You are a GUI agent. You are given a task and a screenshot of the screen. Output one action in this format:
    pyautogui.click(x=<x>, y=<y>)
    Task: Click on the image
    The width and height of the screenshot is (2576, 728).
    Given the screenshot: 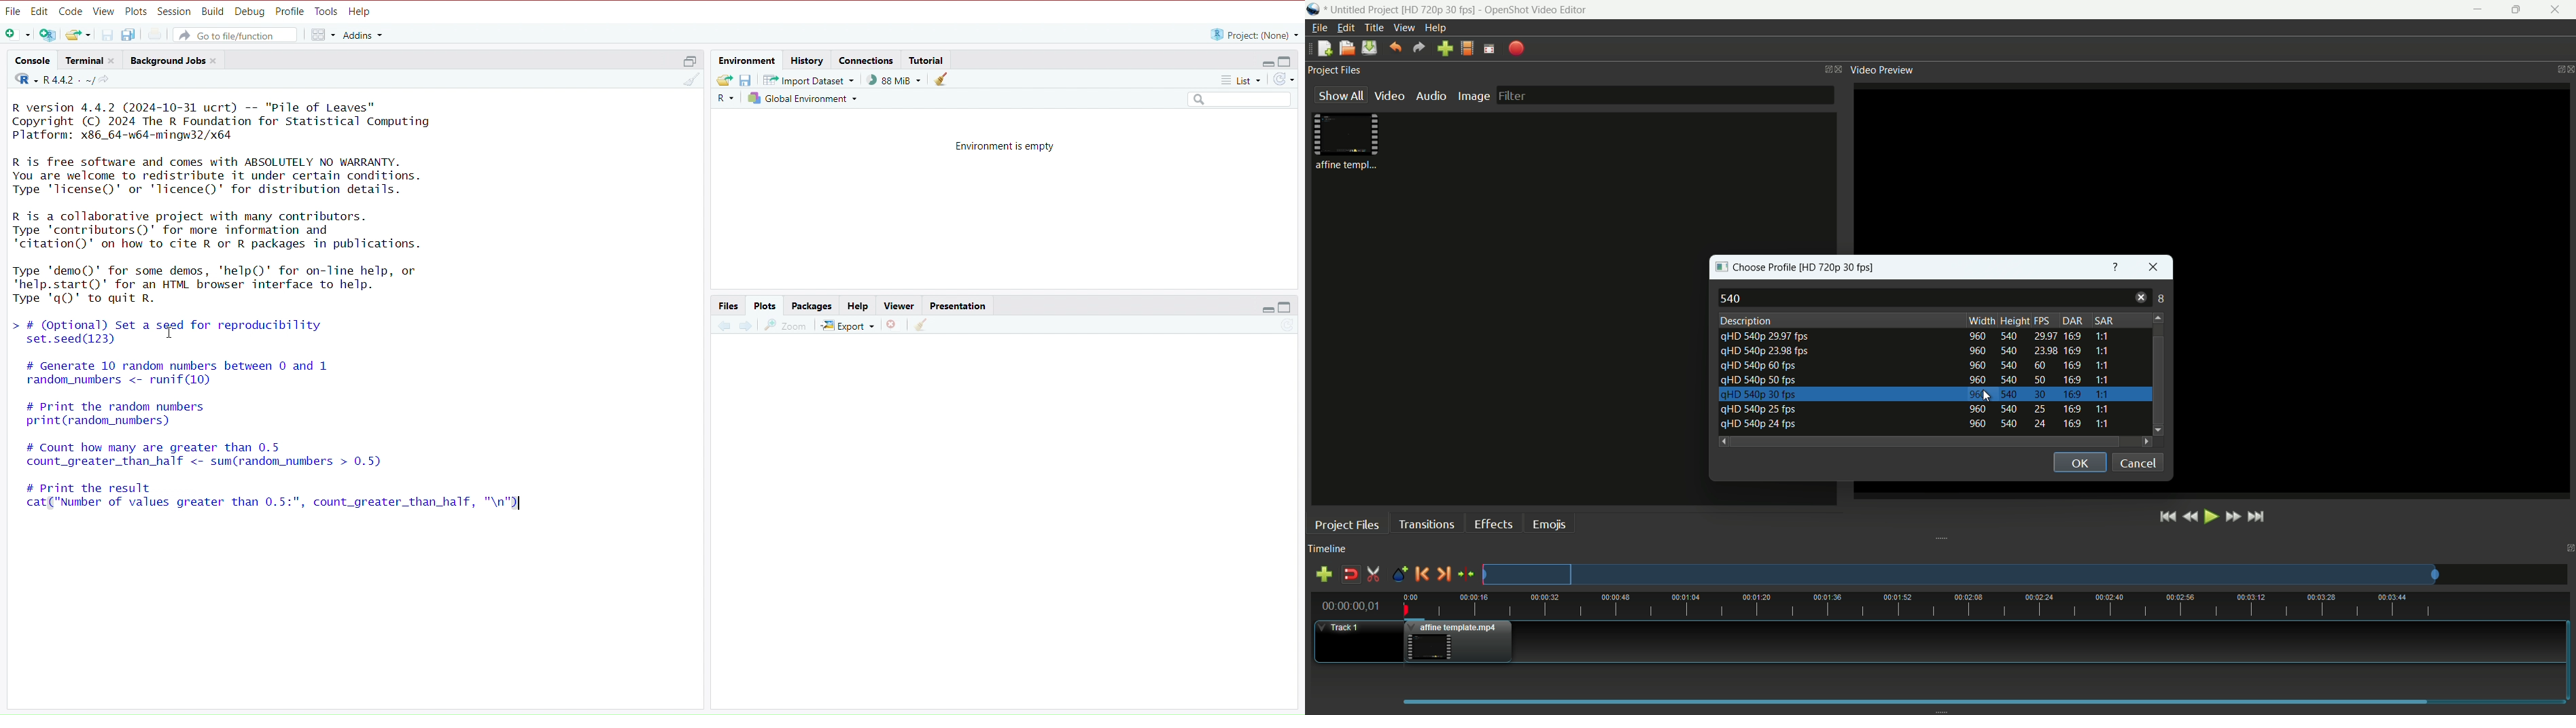 What is the action you would take?
    pyautogui.click(x=1472, y=96)
    